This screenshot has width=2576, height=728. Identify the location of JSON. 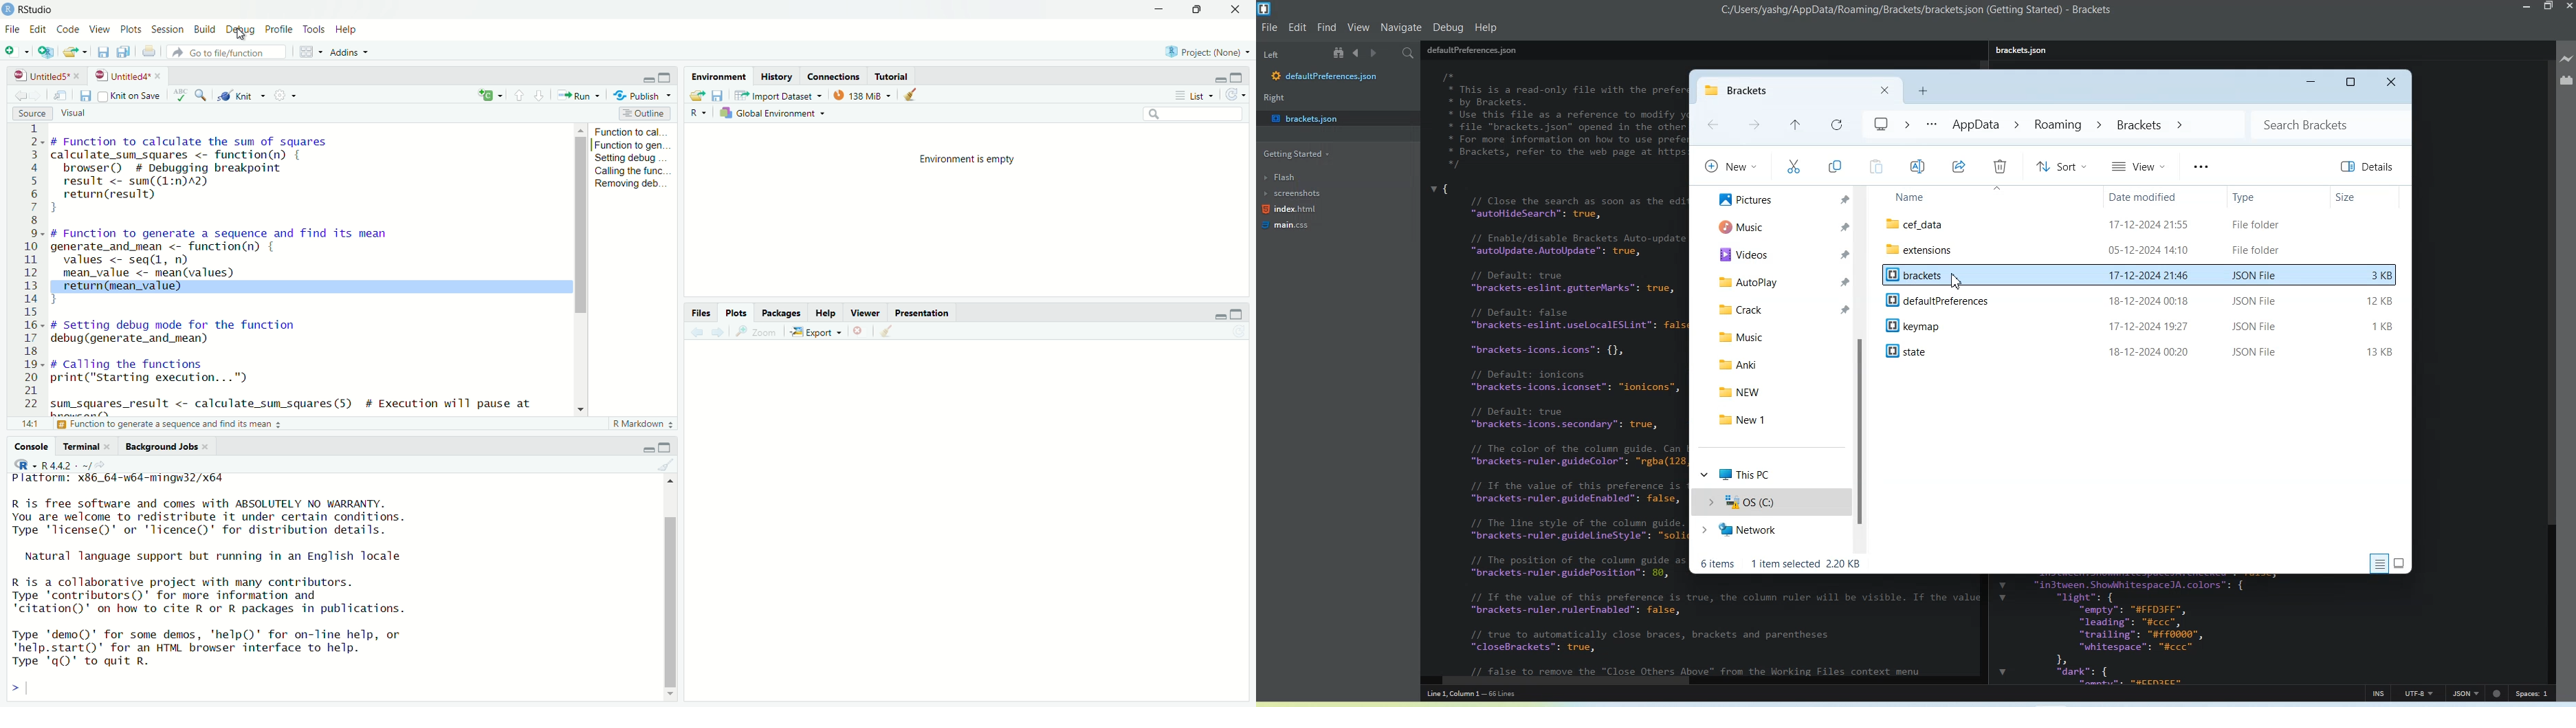
(2465, 693).